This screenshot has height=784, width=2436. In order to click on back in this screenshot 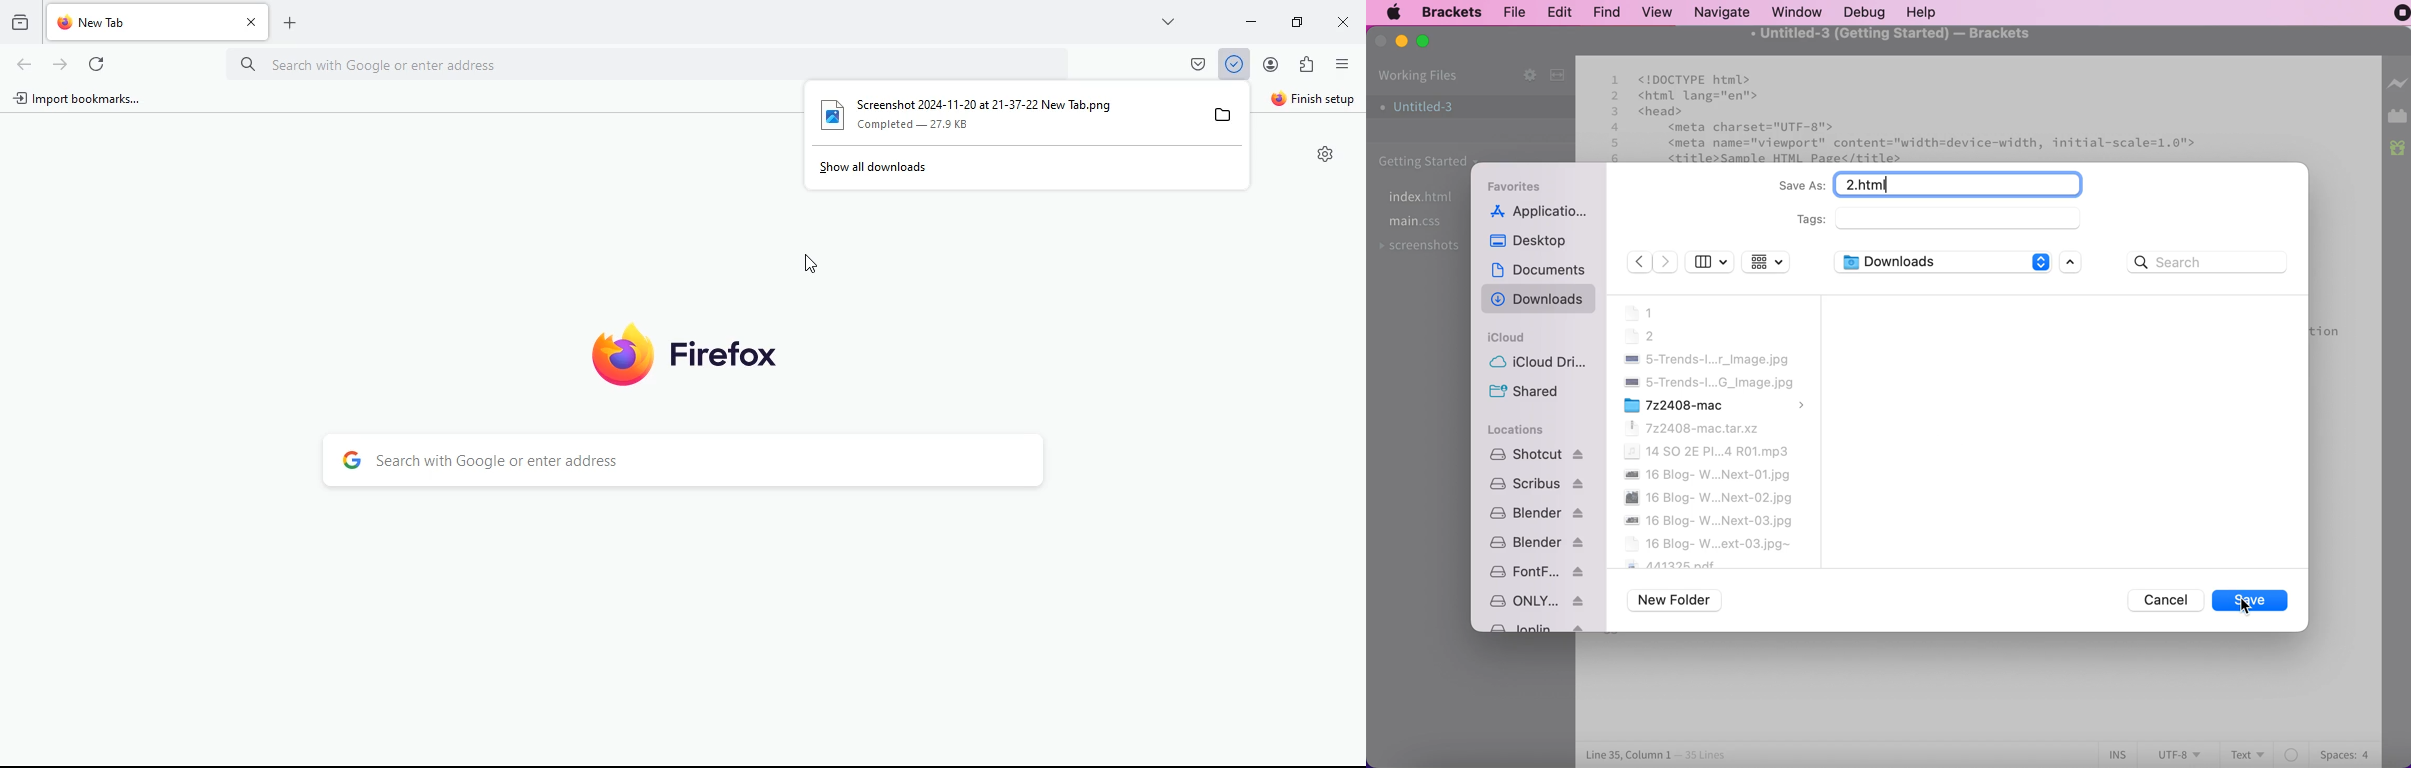, I will do `click(25, 66)`.